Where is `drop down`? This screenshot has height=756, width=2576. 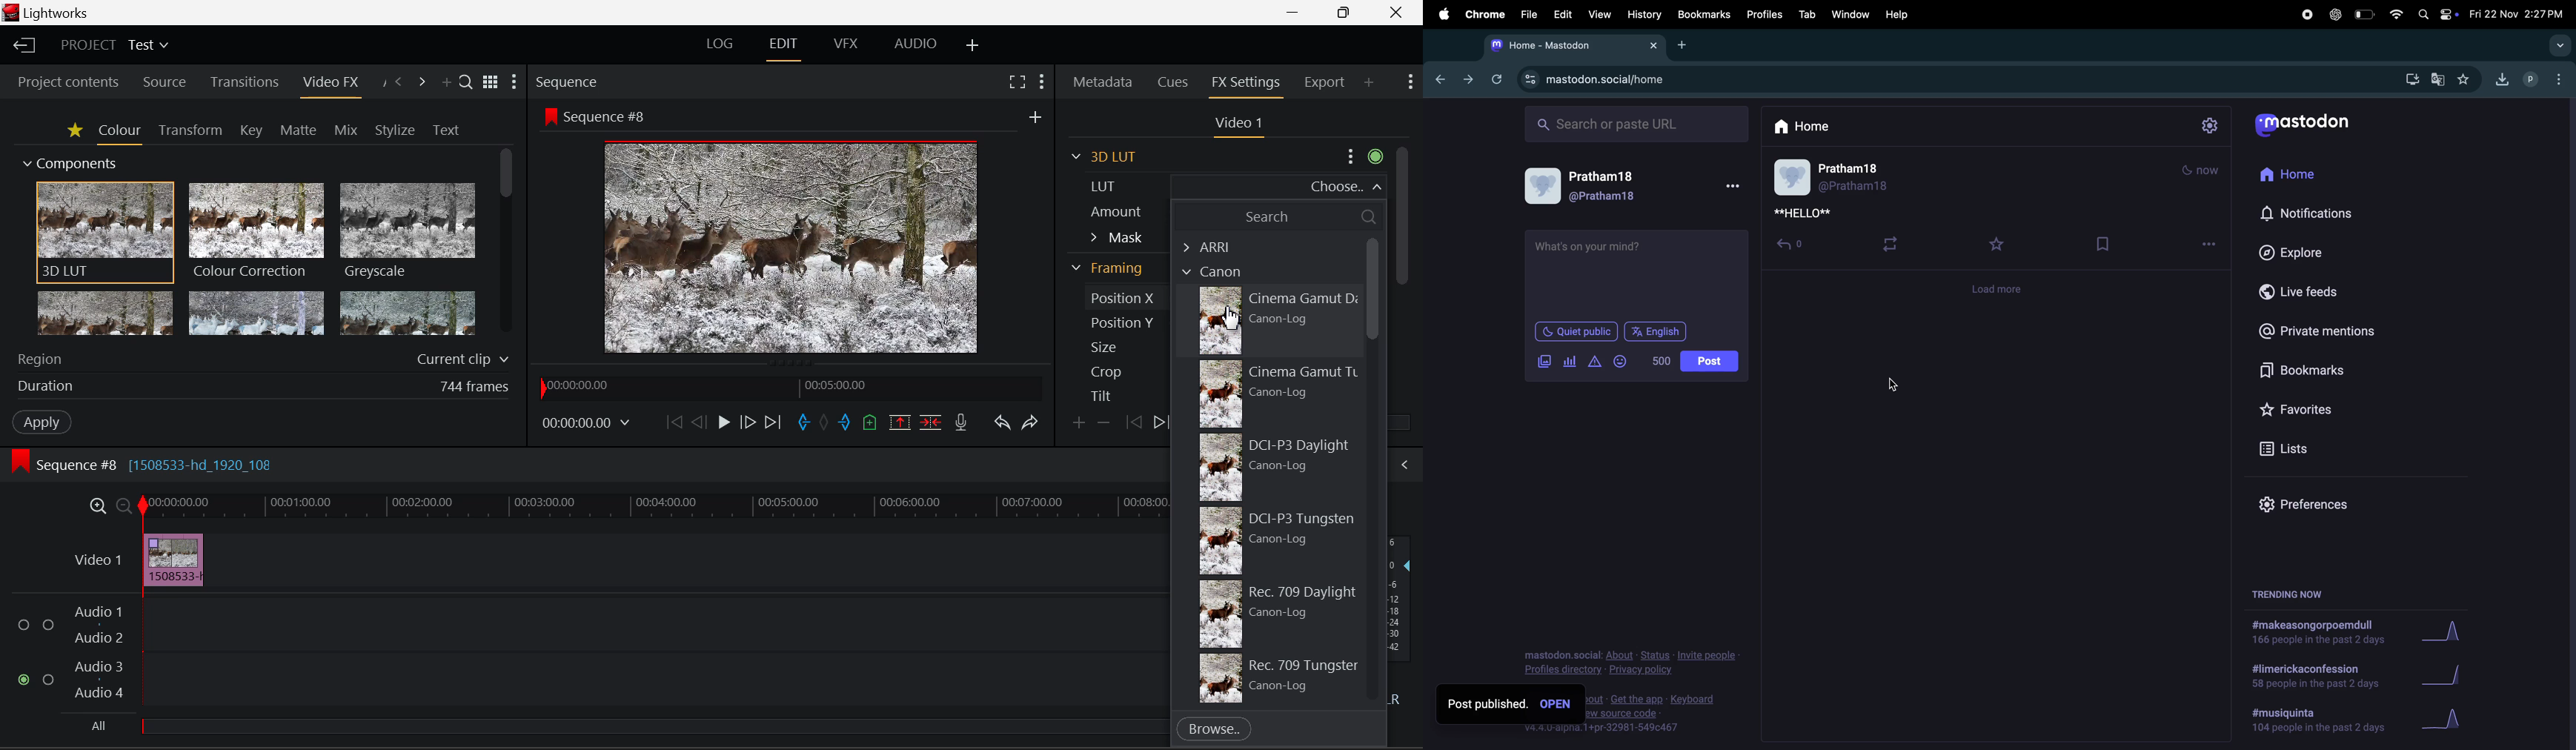 drop down is located at coordinates (2560, 45).